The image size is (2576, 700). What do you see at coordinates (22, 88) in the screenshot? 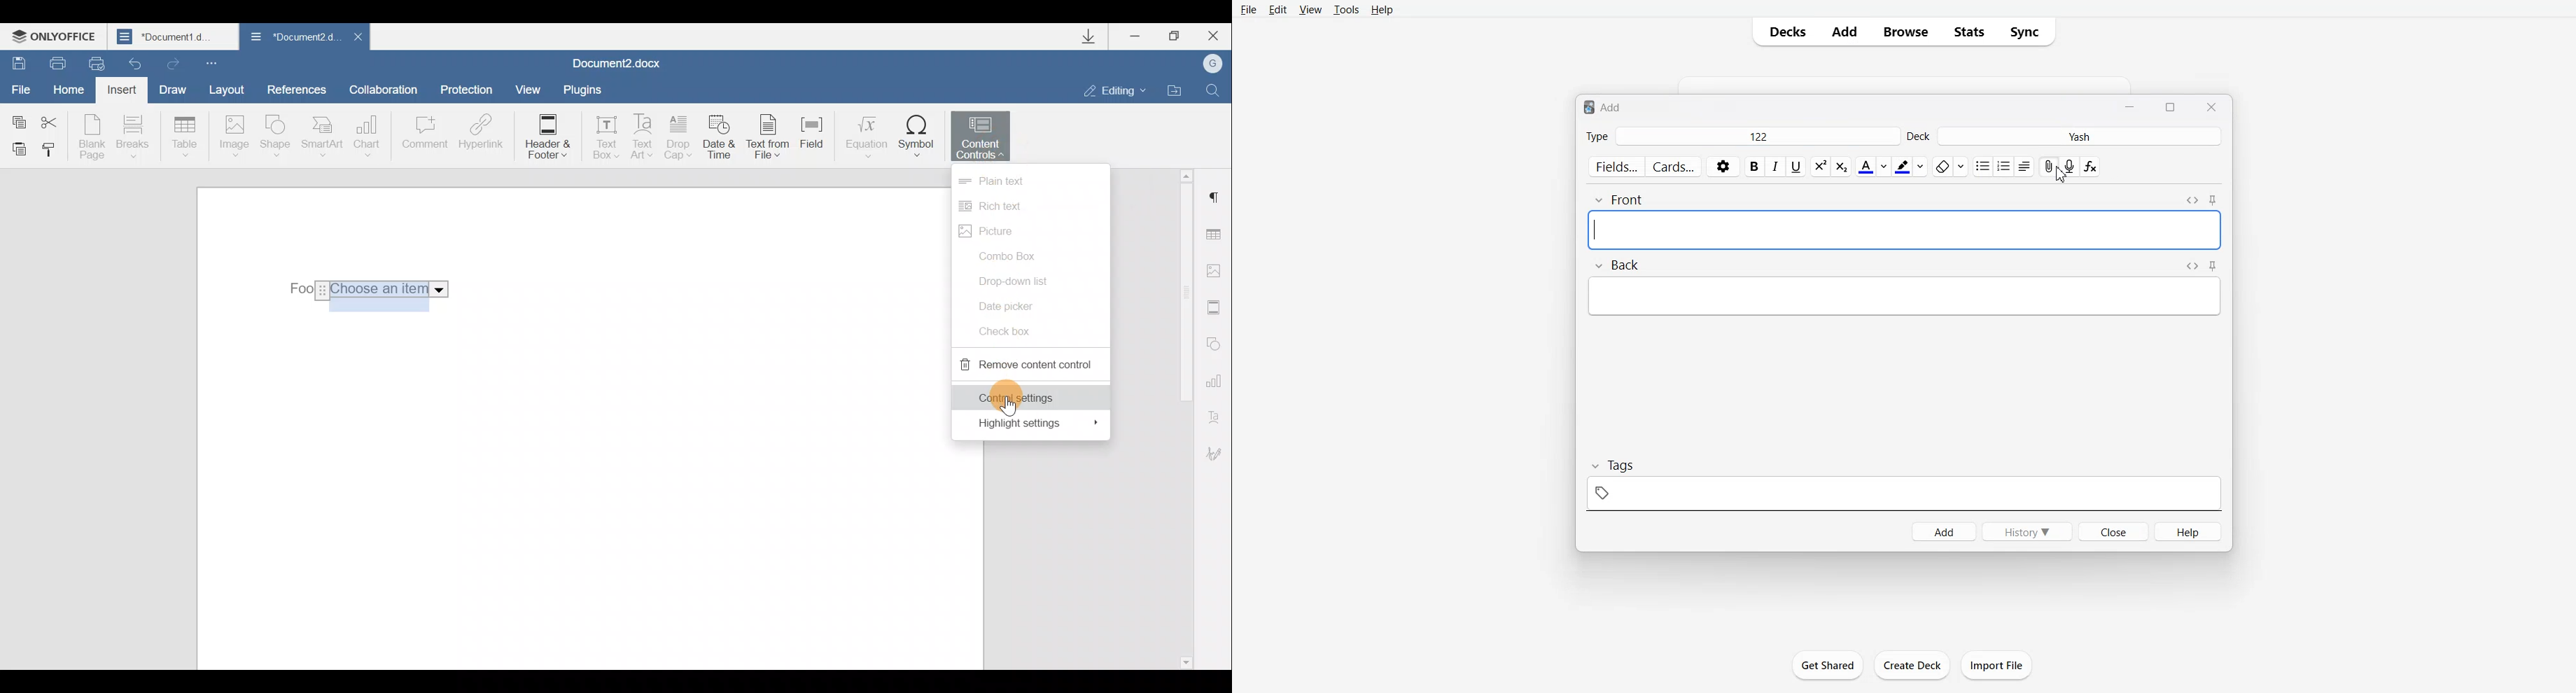
I see `File` at bounding box center [22, 88].